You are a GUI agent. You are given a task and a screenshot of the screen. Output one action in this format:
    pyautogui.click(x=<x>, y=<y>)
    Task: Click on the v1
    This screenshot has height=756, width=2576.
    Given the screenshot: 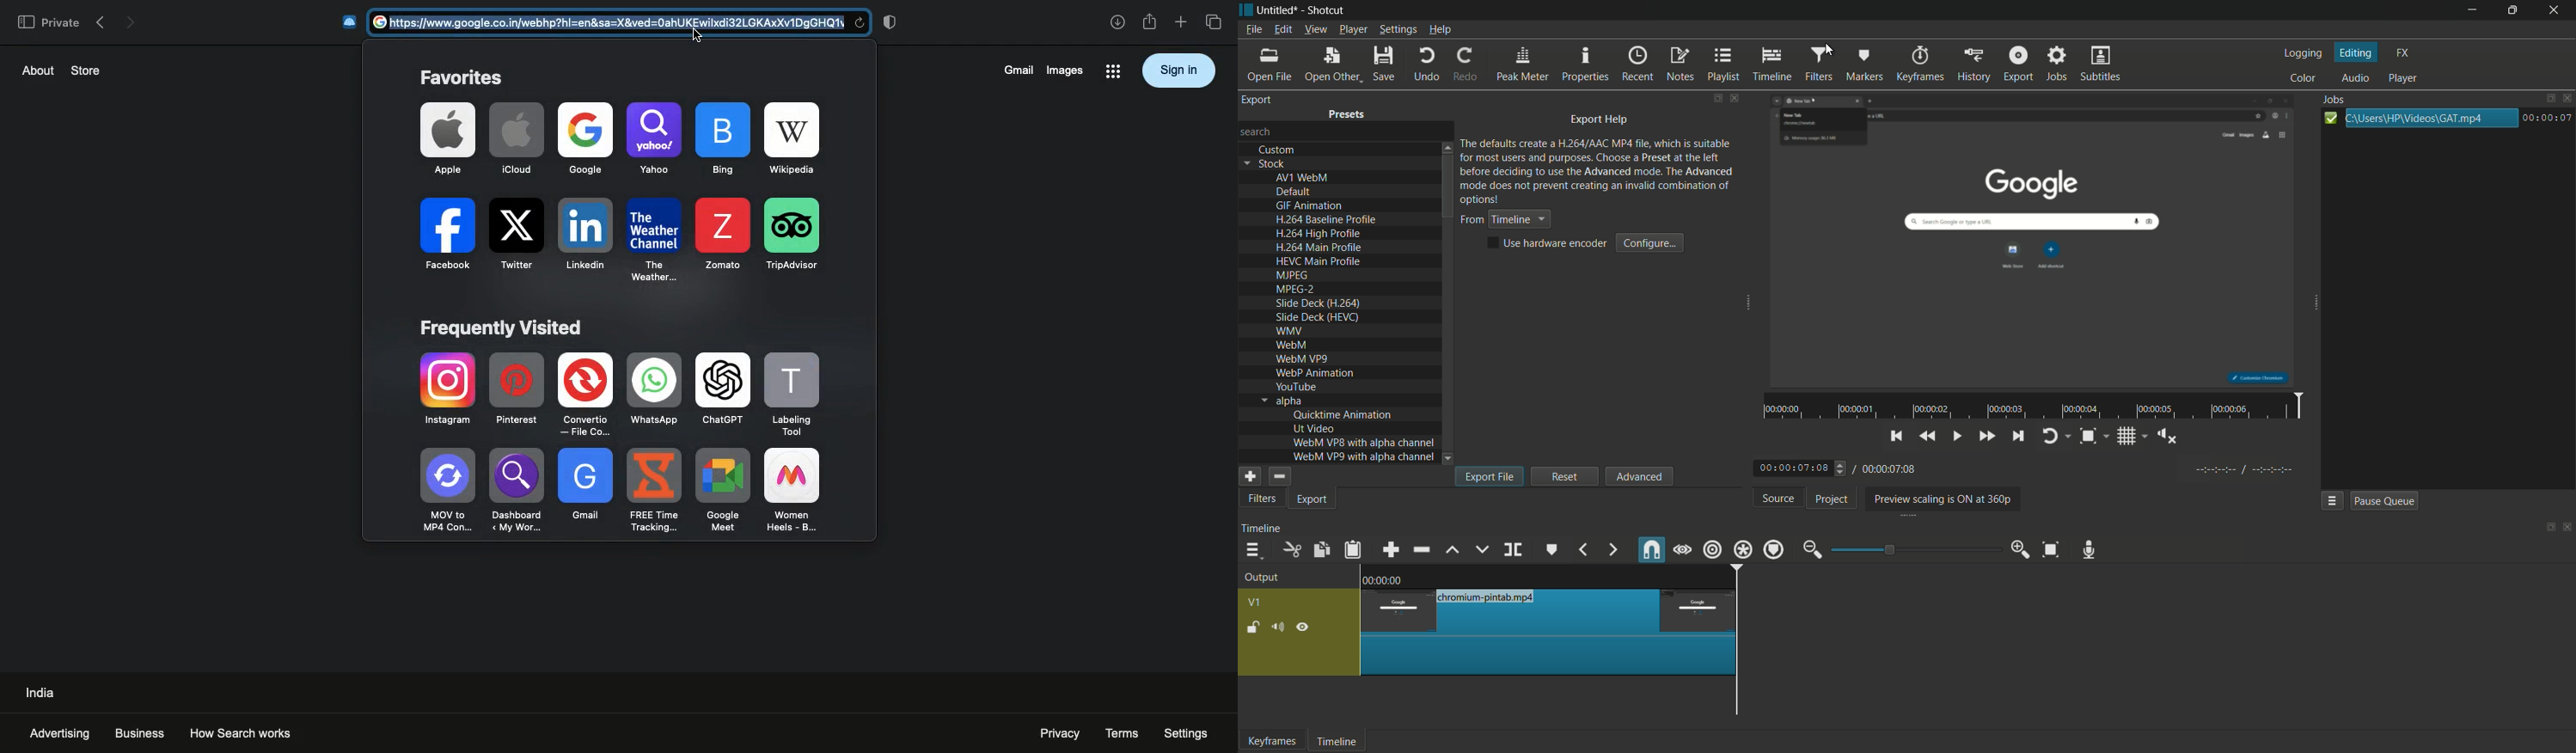 What is the action you would take?
    pyautogui.click(x=1256, y=604)
    